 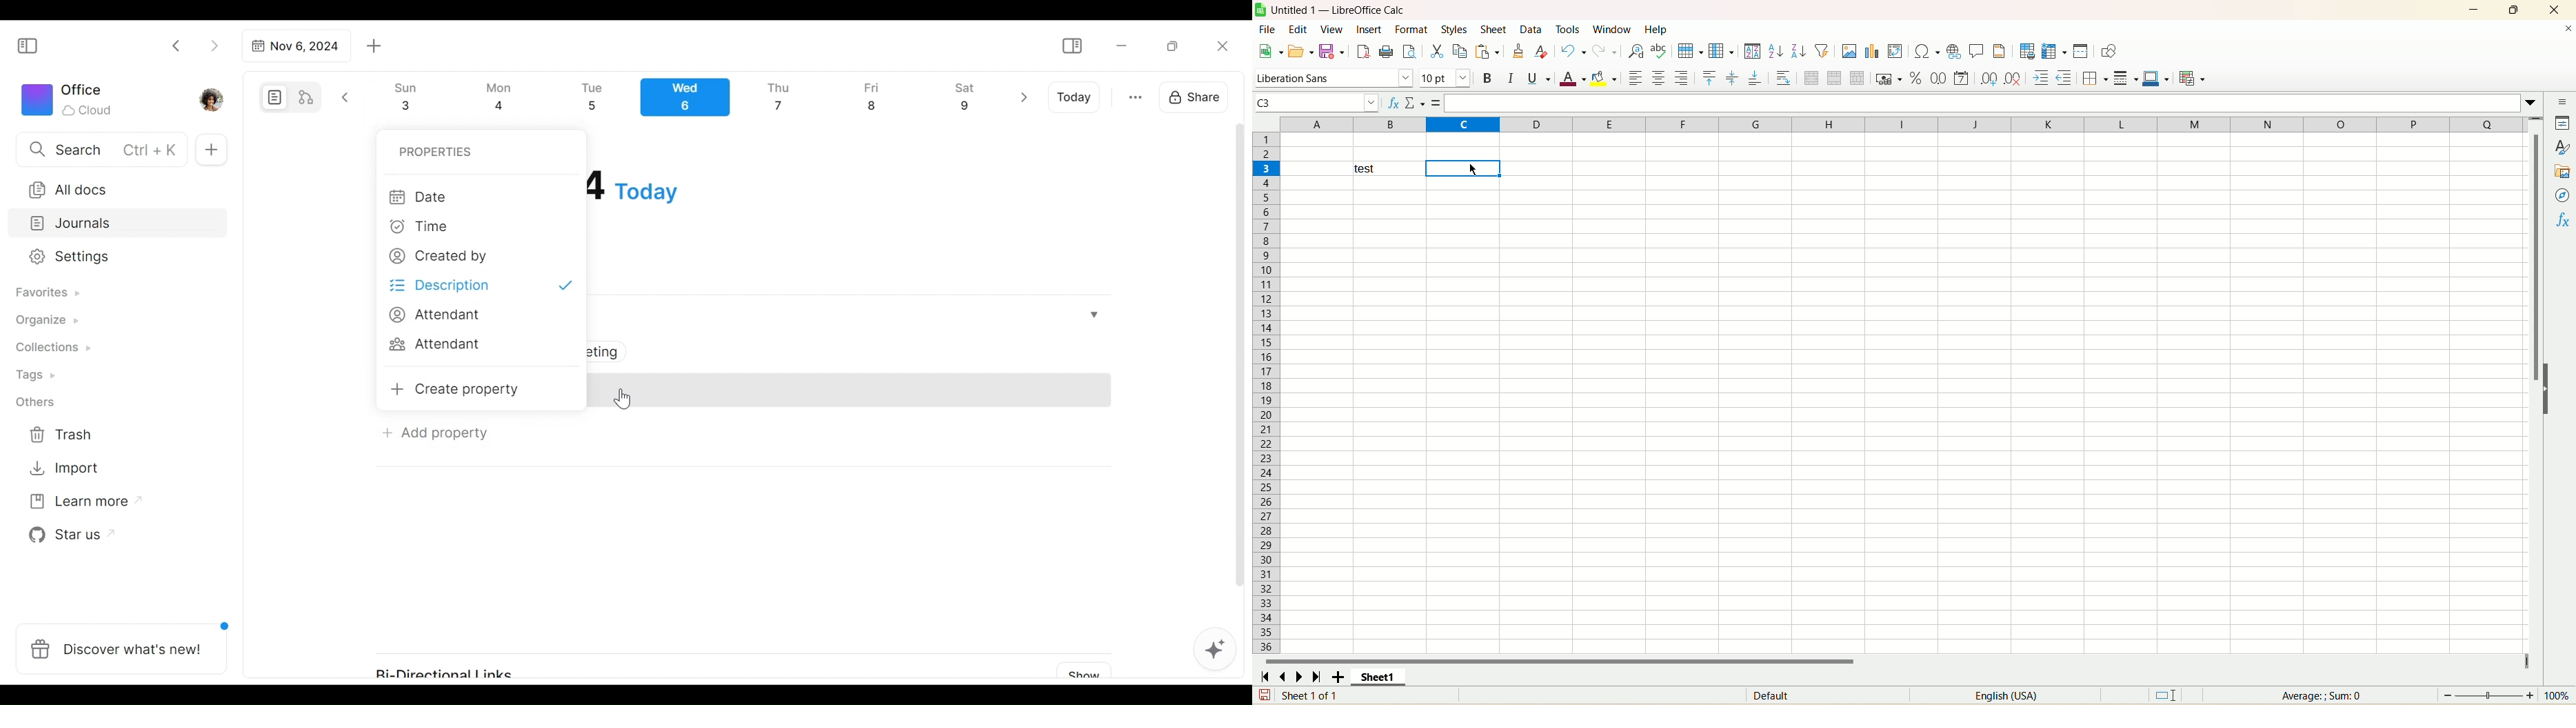 I want to click on maximize, so click(x=2513, y=10).